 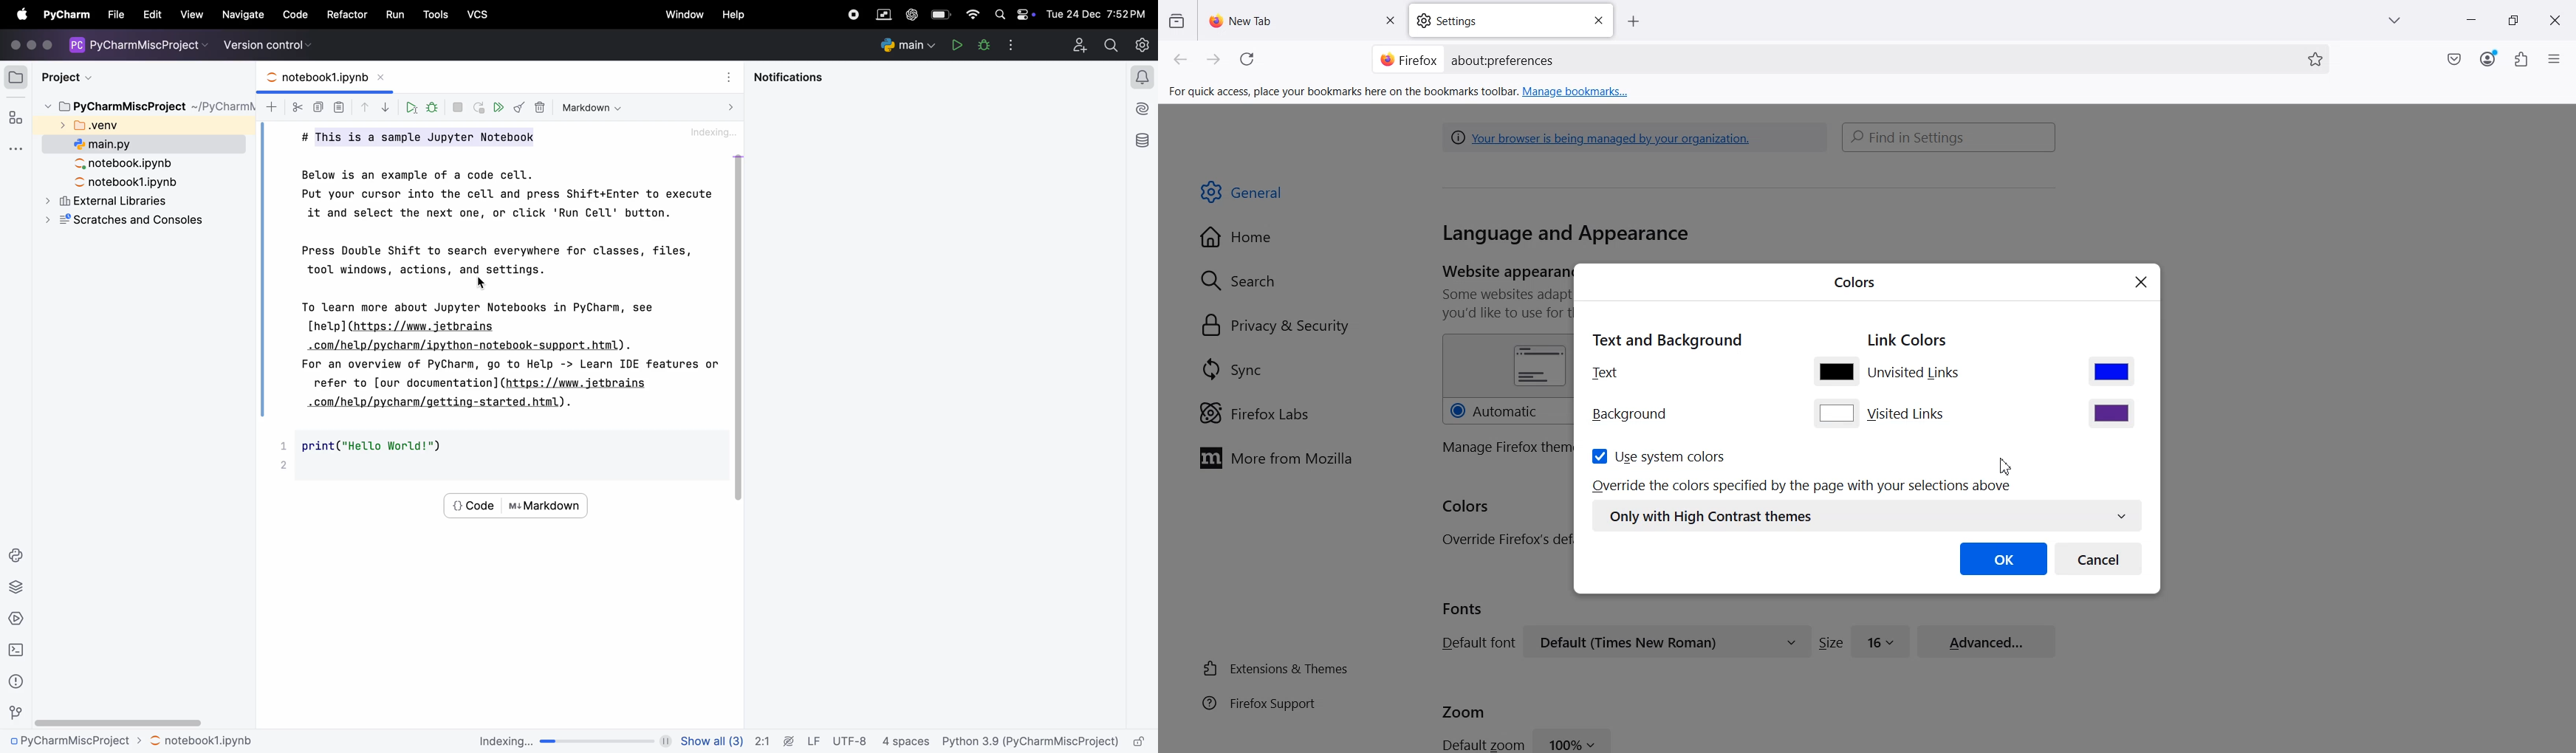 What do you see at coordinates (593, 106) in the screenshot?
I see `markdown` at bounding box center [593, 106].